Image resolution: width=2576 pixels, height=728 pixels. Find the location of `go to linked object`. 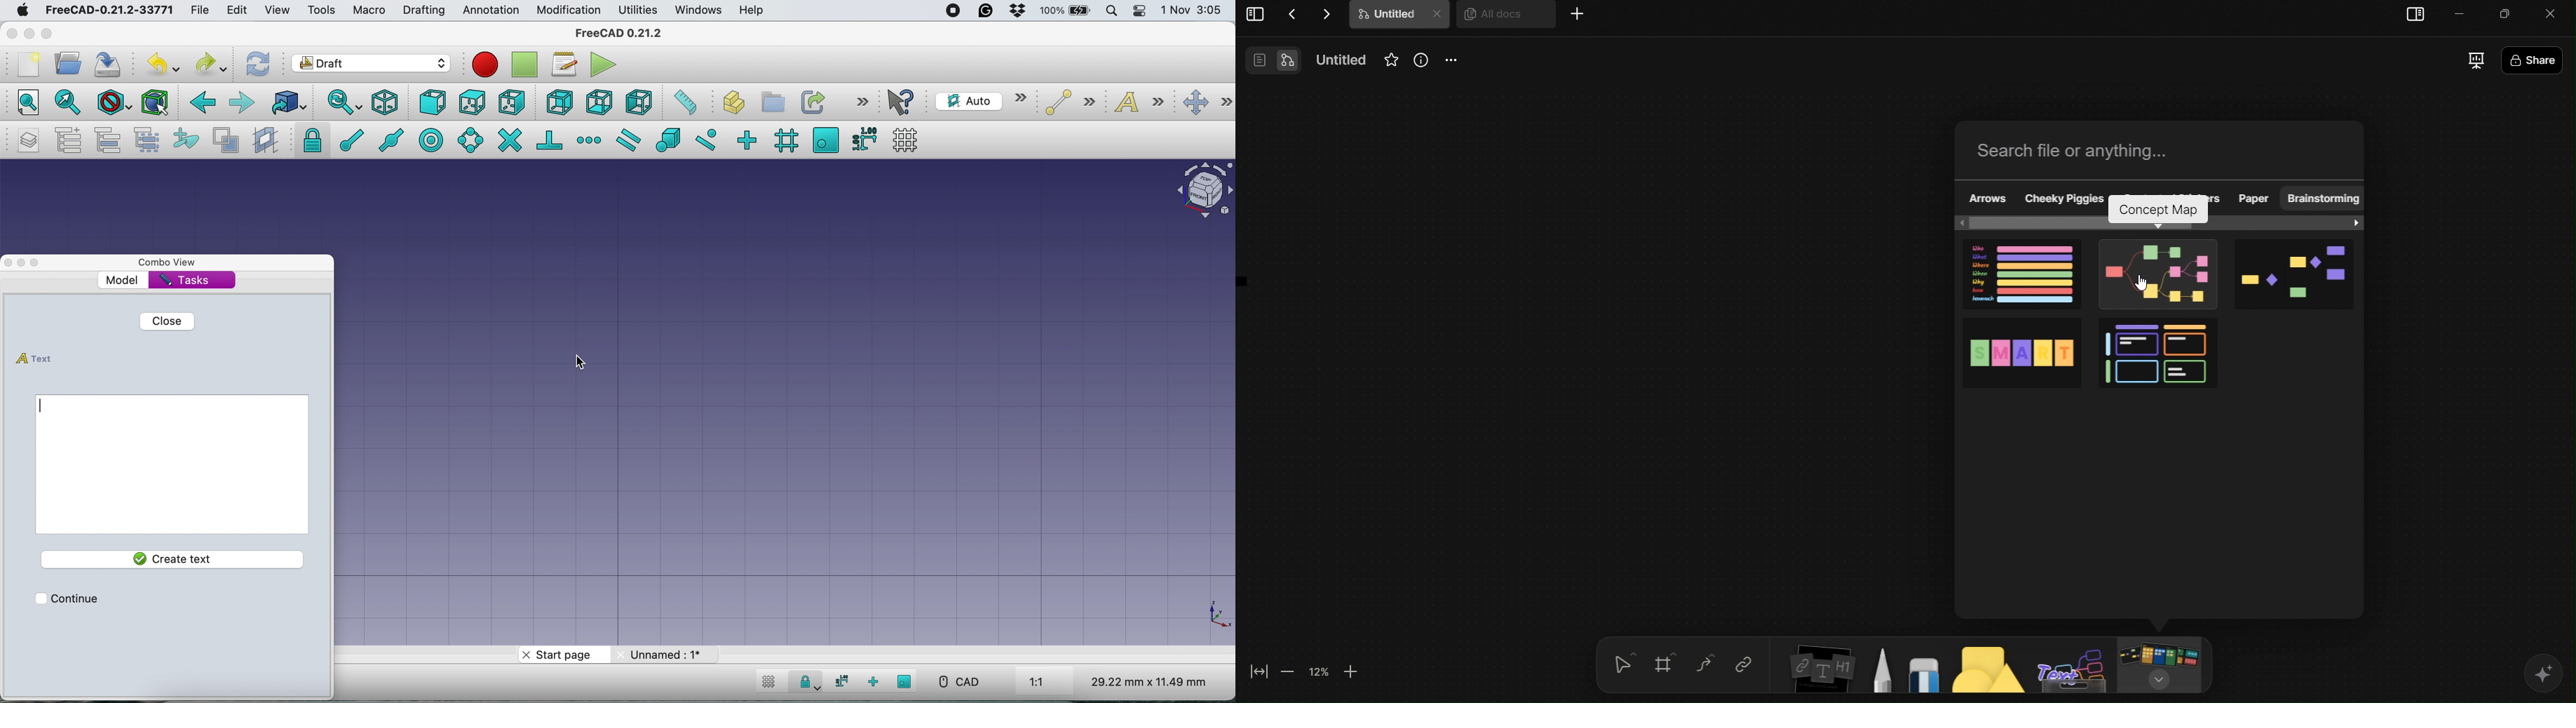

go to linked object is located at coordinates (287, 102).